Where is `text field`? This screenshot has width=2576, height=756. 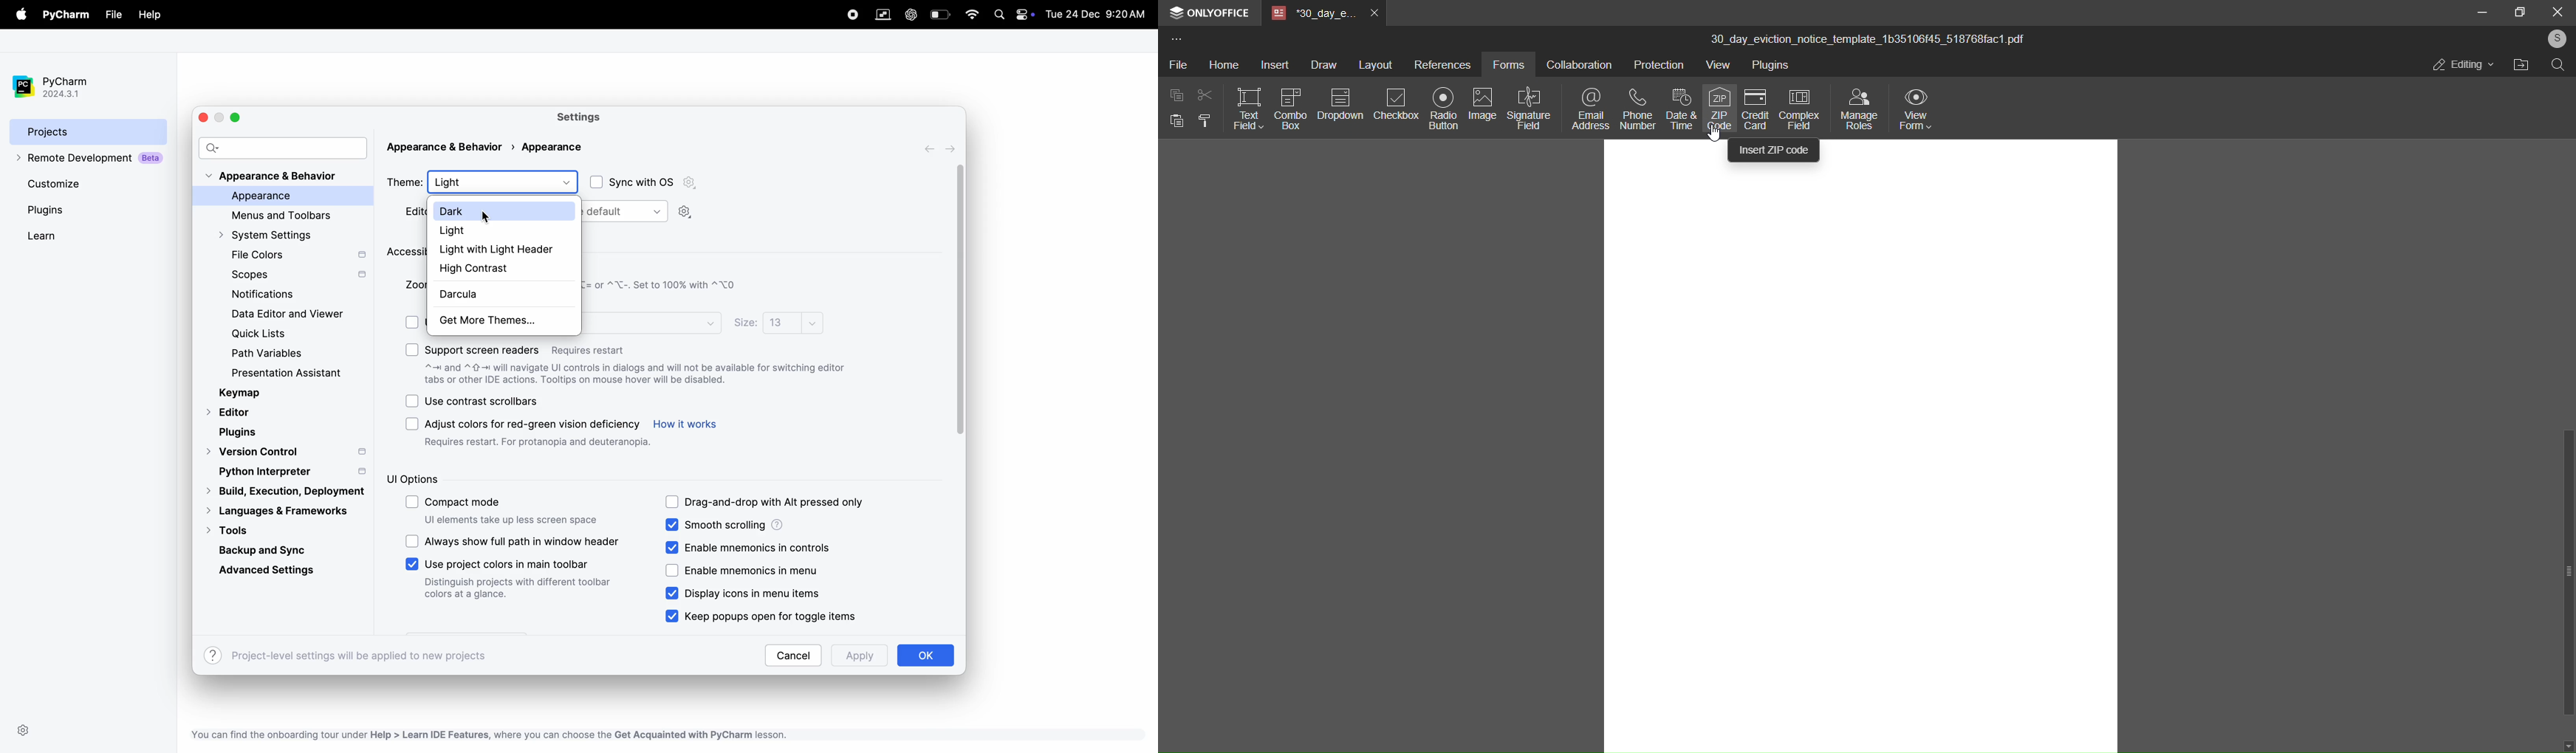
text field is located at coordinates (1250, 106).